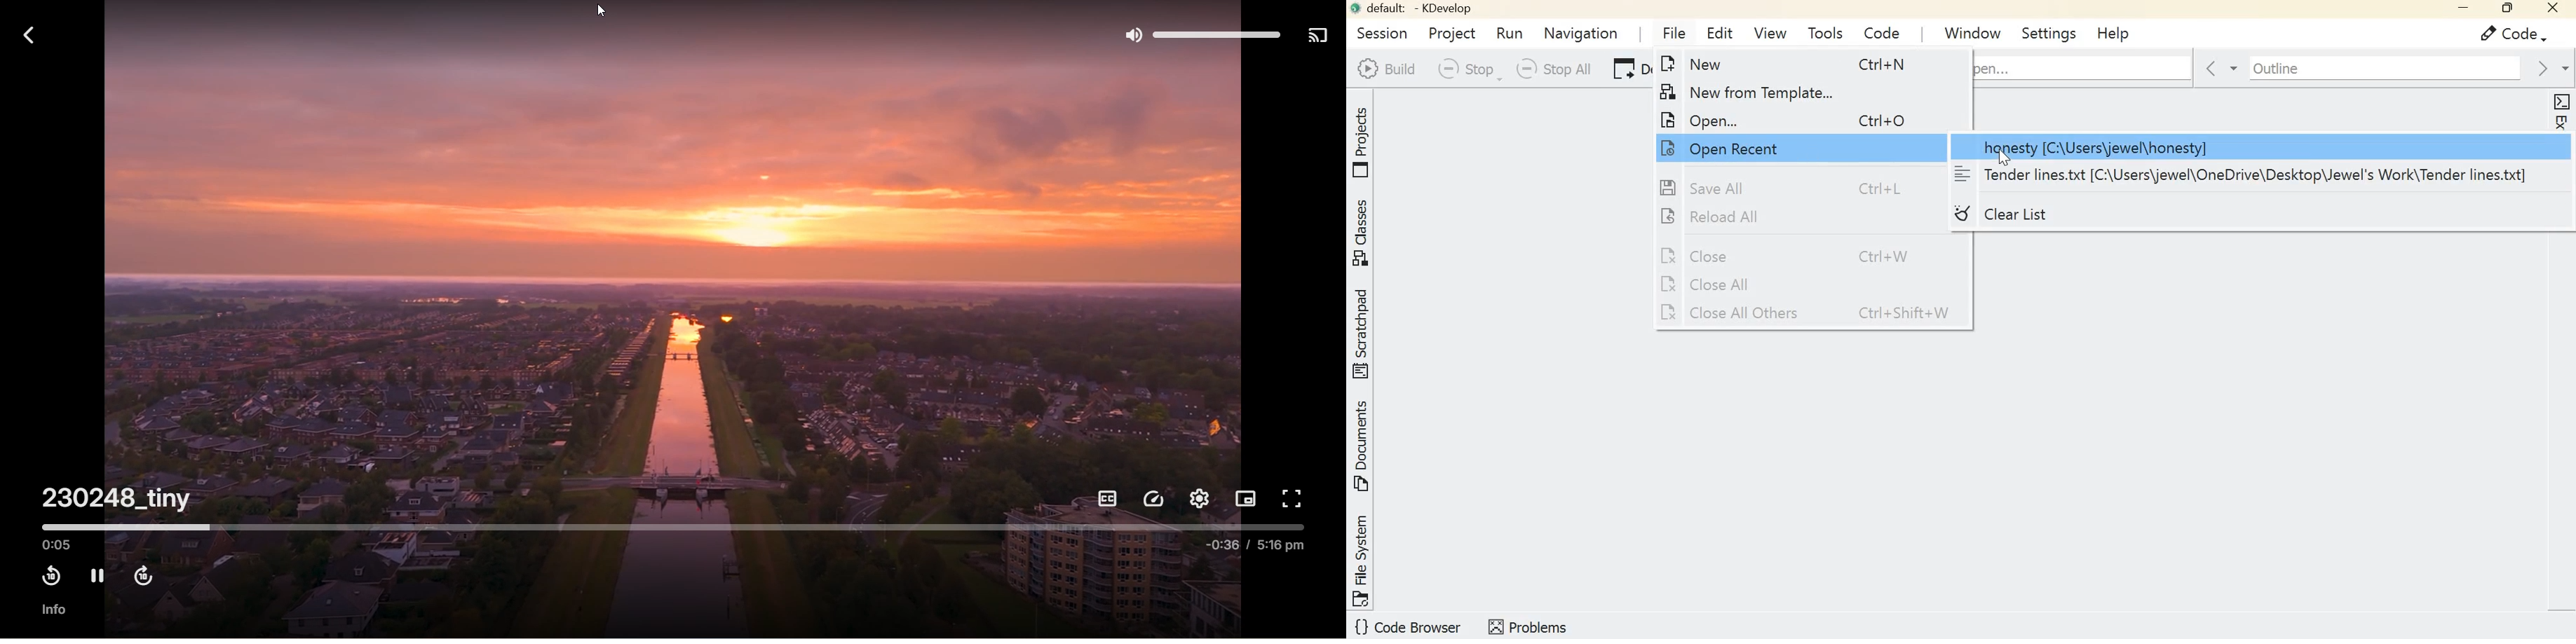  Describe the element at coordinates (1790, 217) in the screenshot. I see `Reload all` at that location.